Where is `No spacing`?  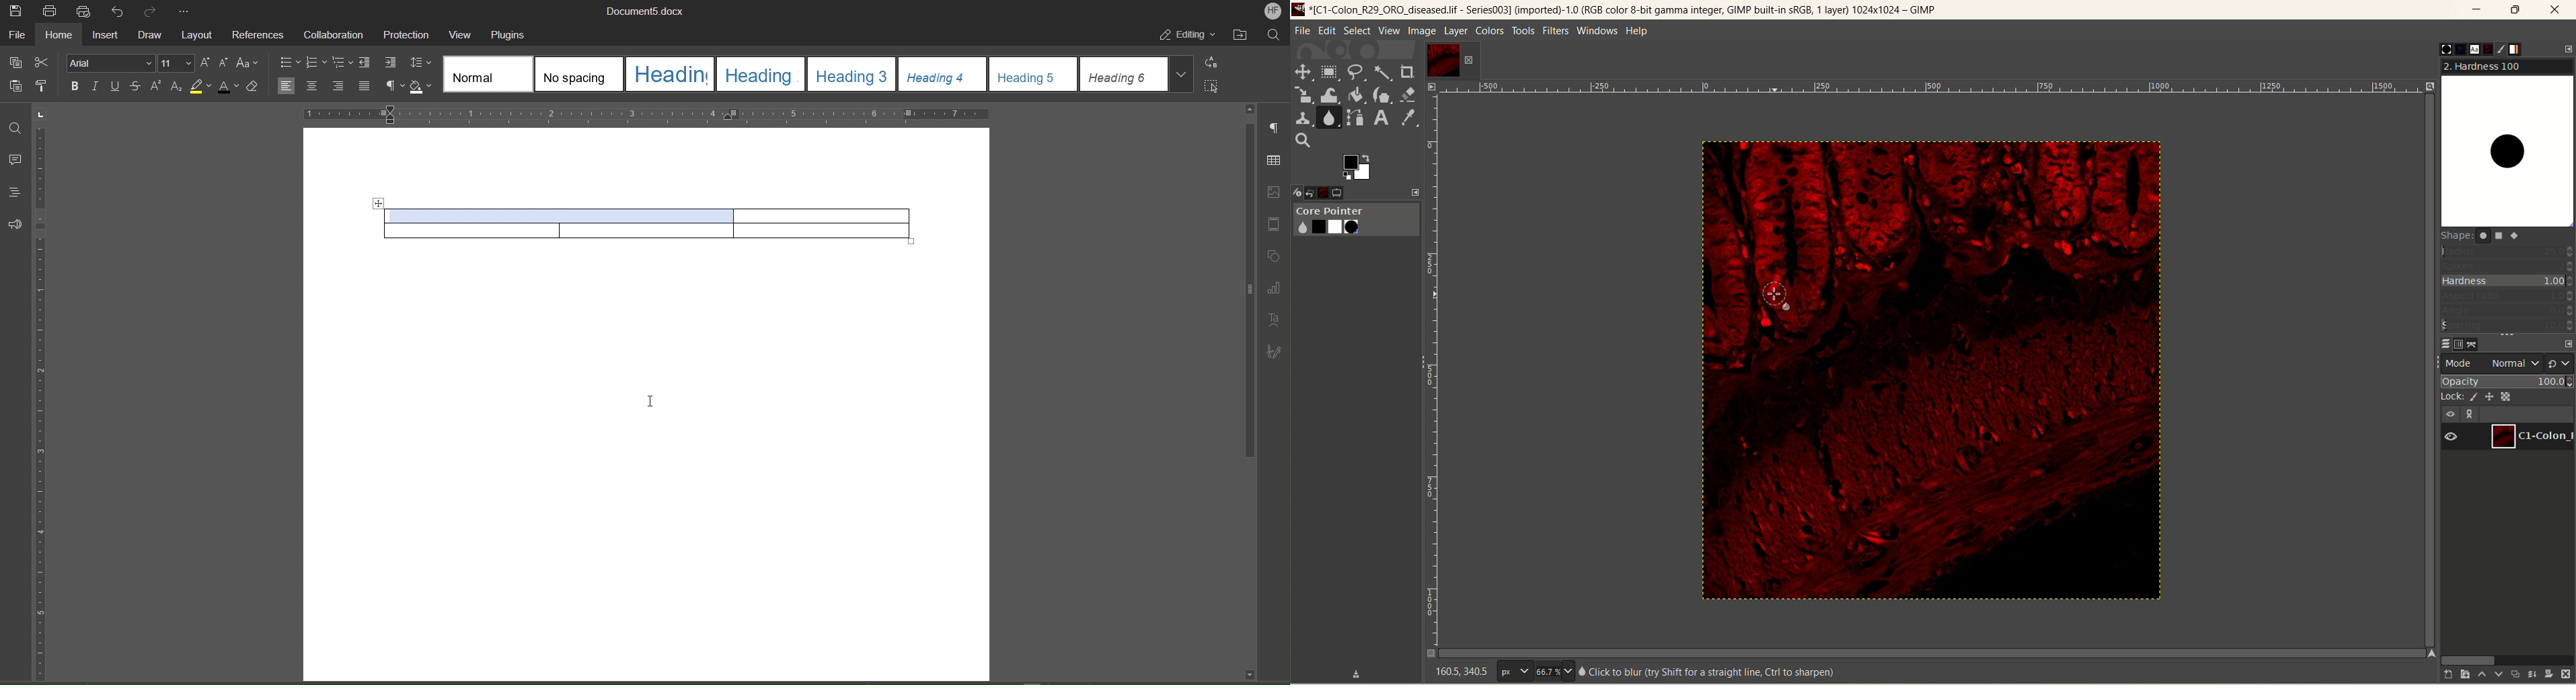 No spacing is located at coordinates (579, 74).